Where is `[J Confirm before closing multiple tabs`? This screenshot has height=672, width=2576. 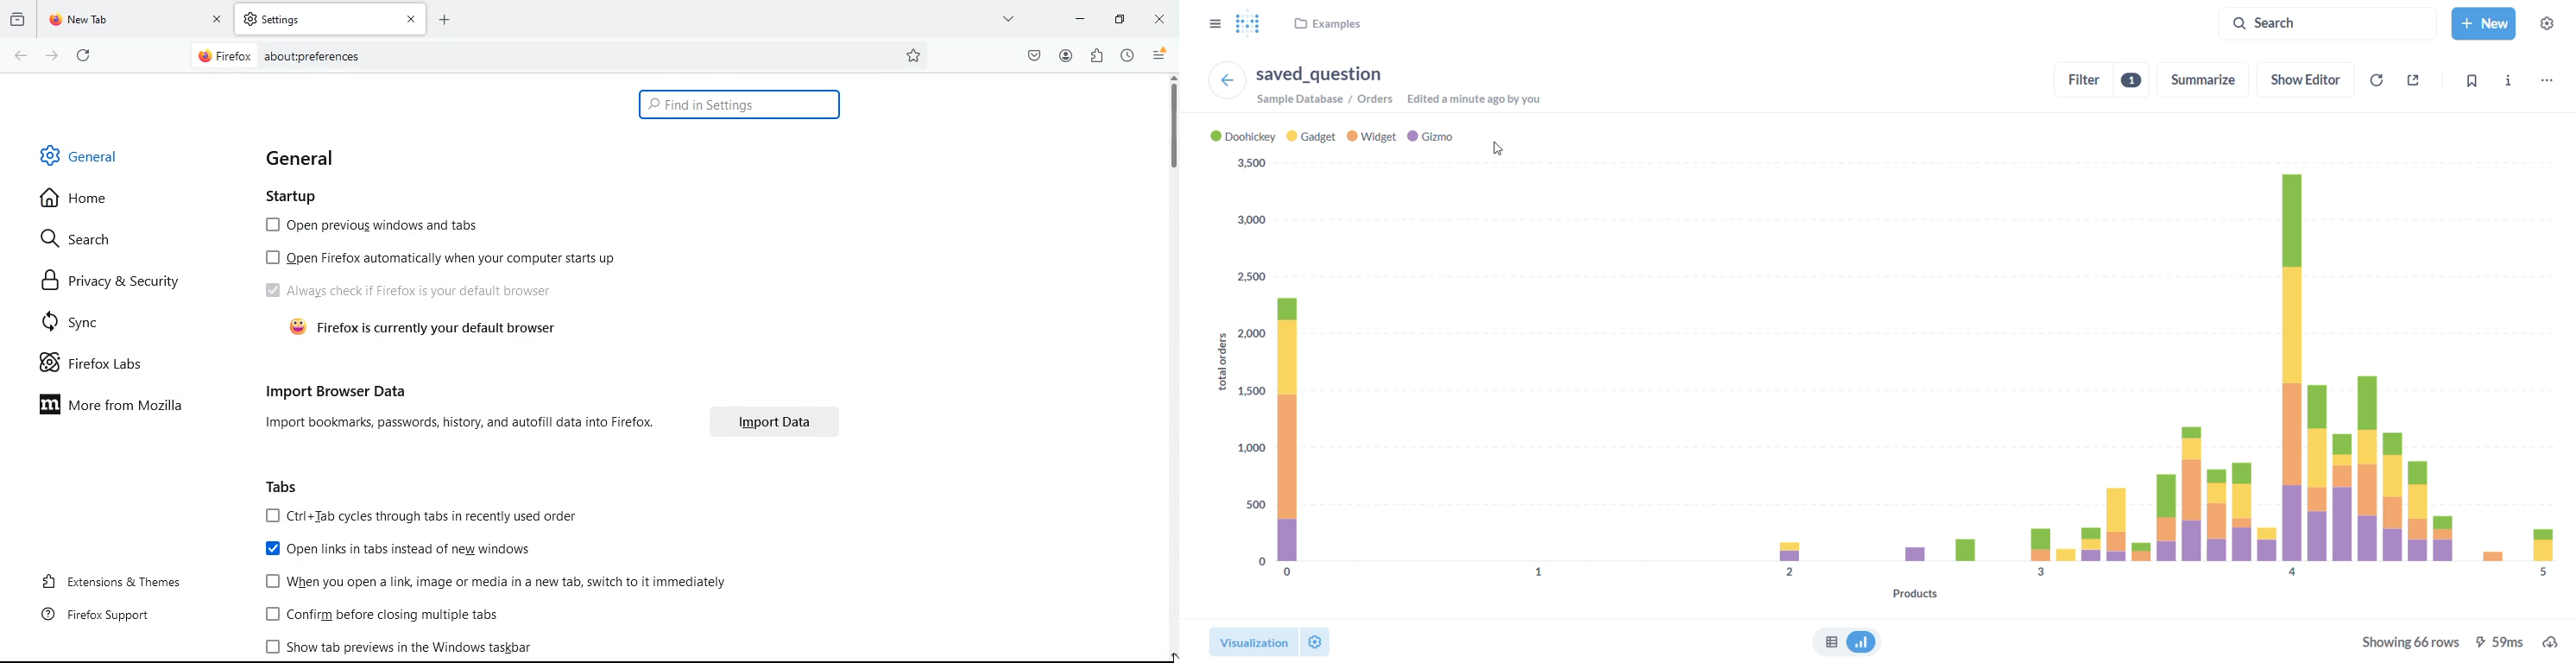 [J Confirm before closing multiple tabs is located at coordinates (380, 616).